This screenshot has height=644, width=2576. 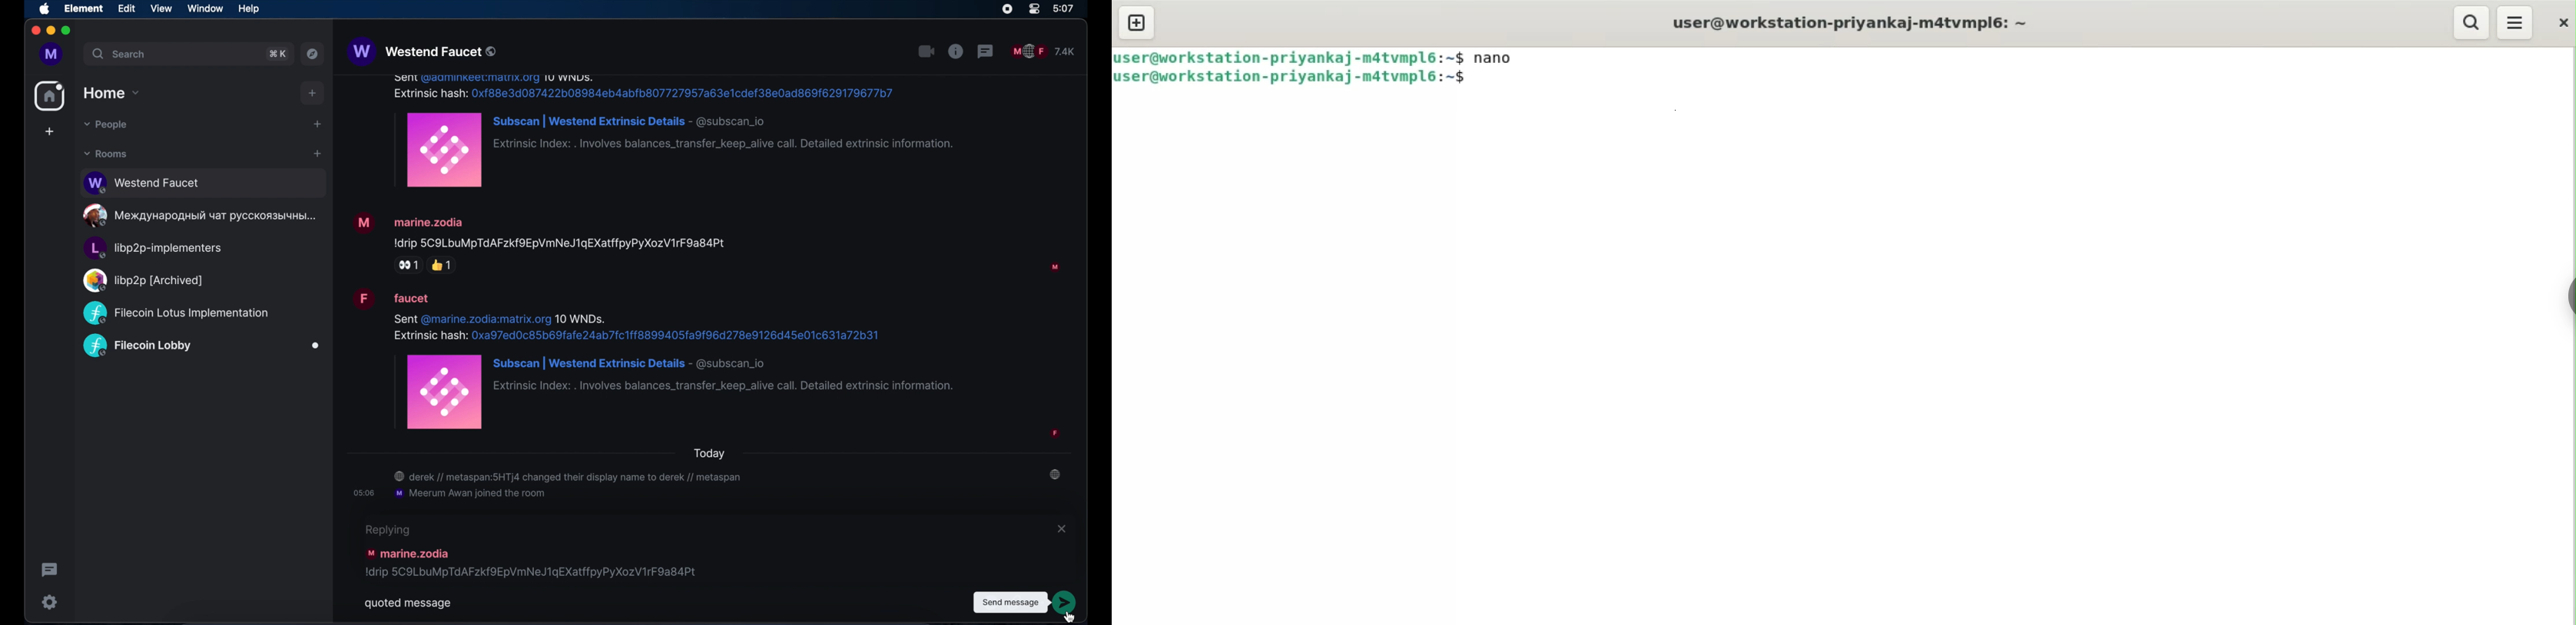 What do you see at coordinates (1067, 602) in the screenshot?
I see `send message` at bounding box center [1067, 602].